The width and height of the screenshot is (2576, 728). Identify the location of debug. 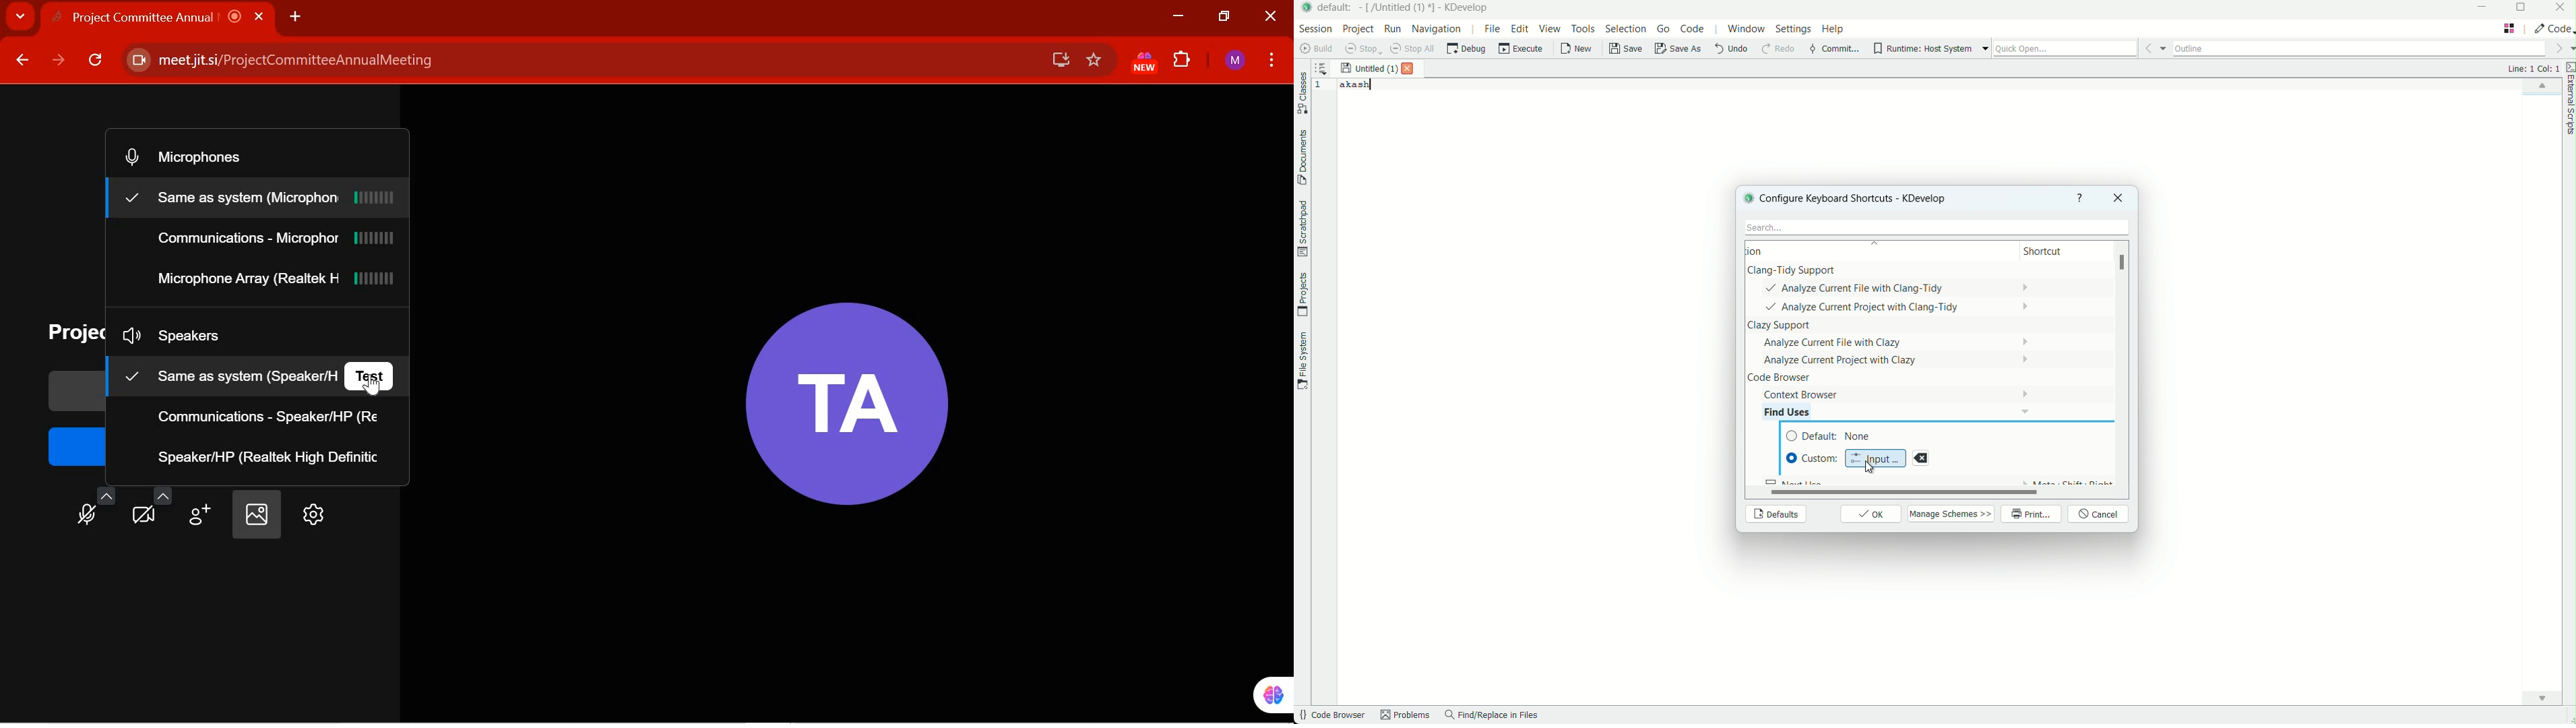
(1466, 49).